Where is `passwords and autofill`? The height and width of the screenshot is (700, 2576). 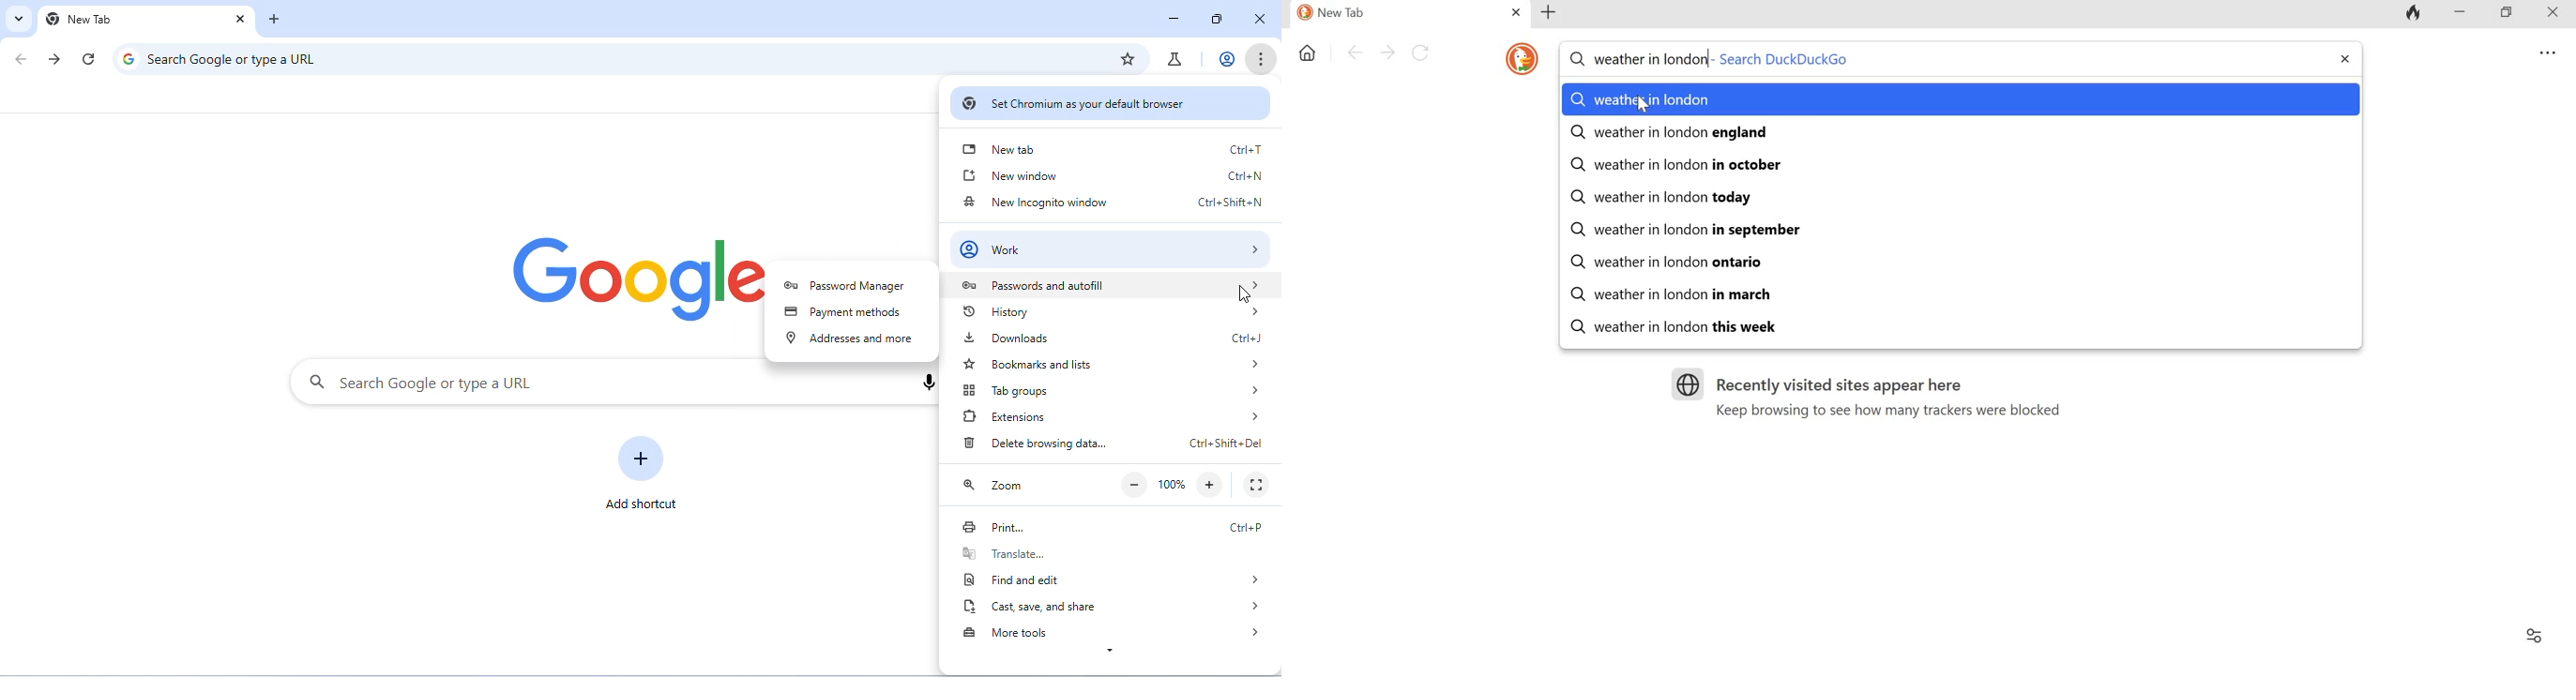
passwords and autofill is located at coordinates (1110, 284).